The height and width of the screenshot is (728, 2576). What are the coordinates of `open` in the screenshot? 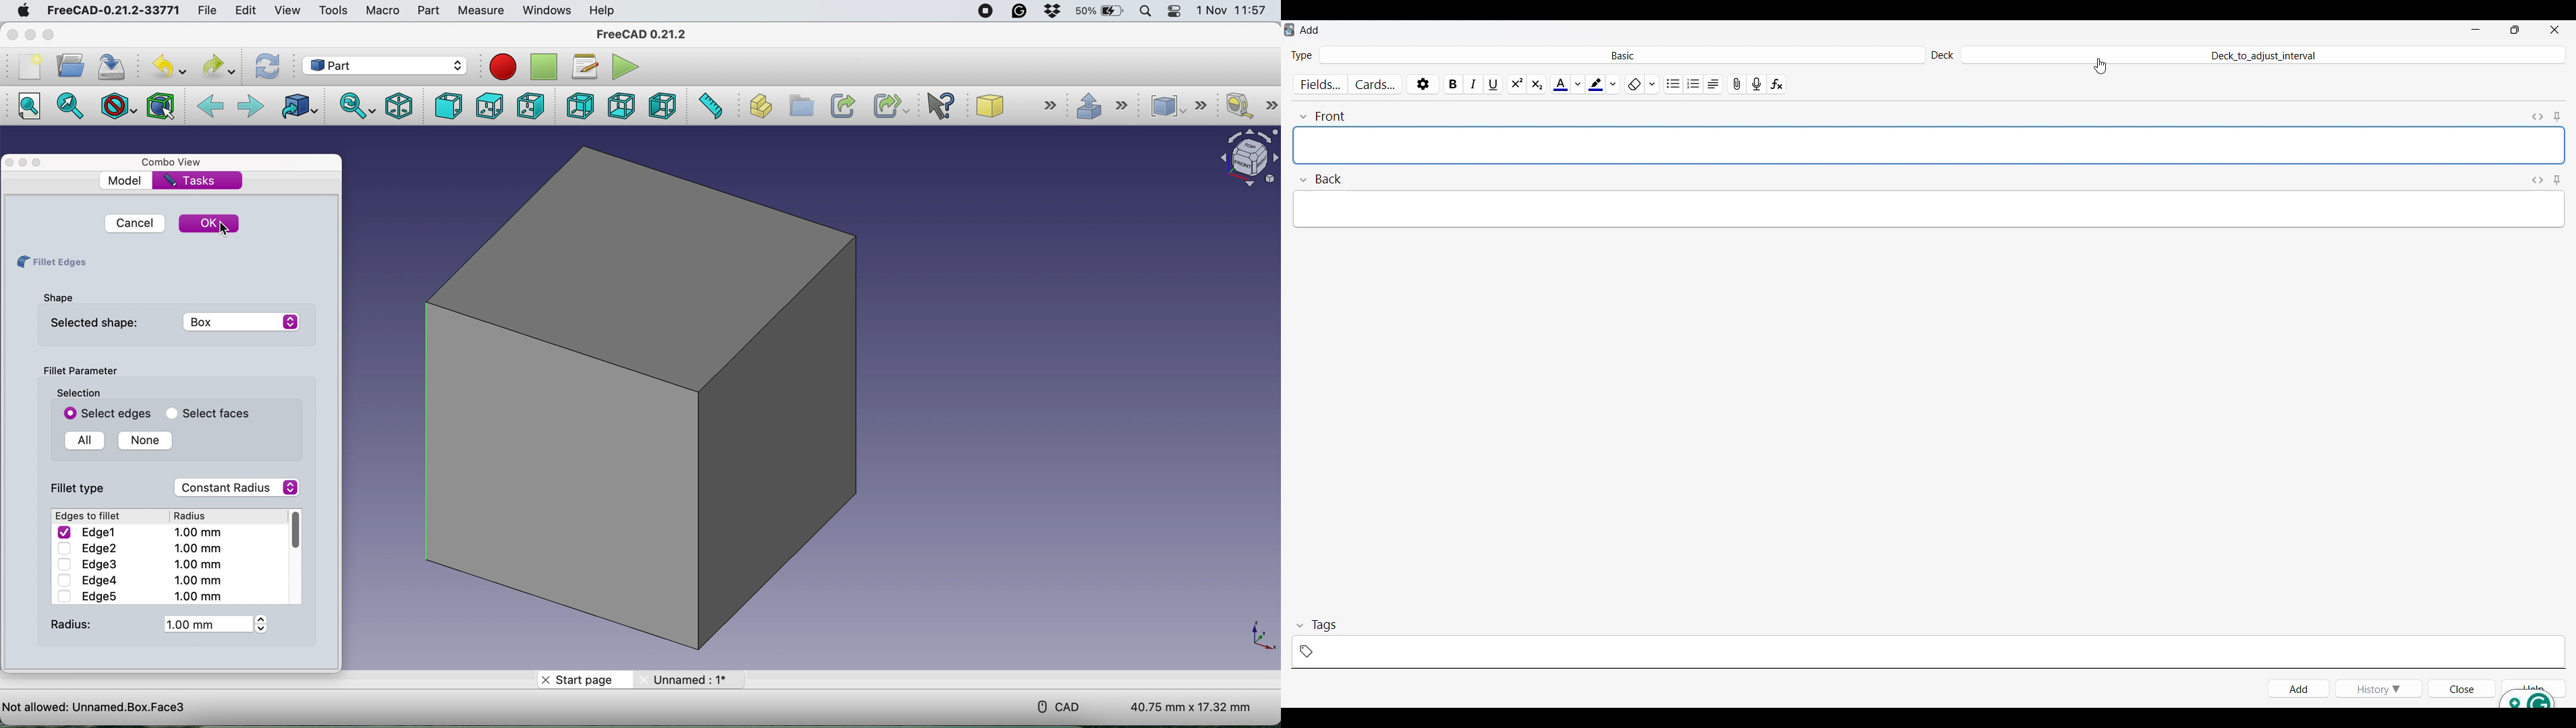 It's located at (69, 66).